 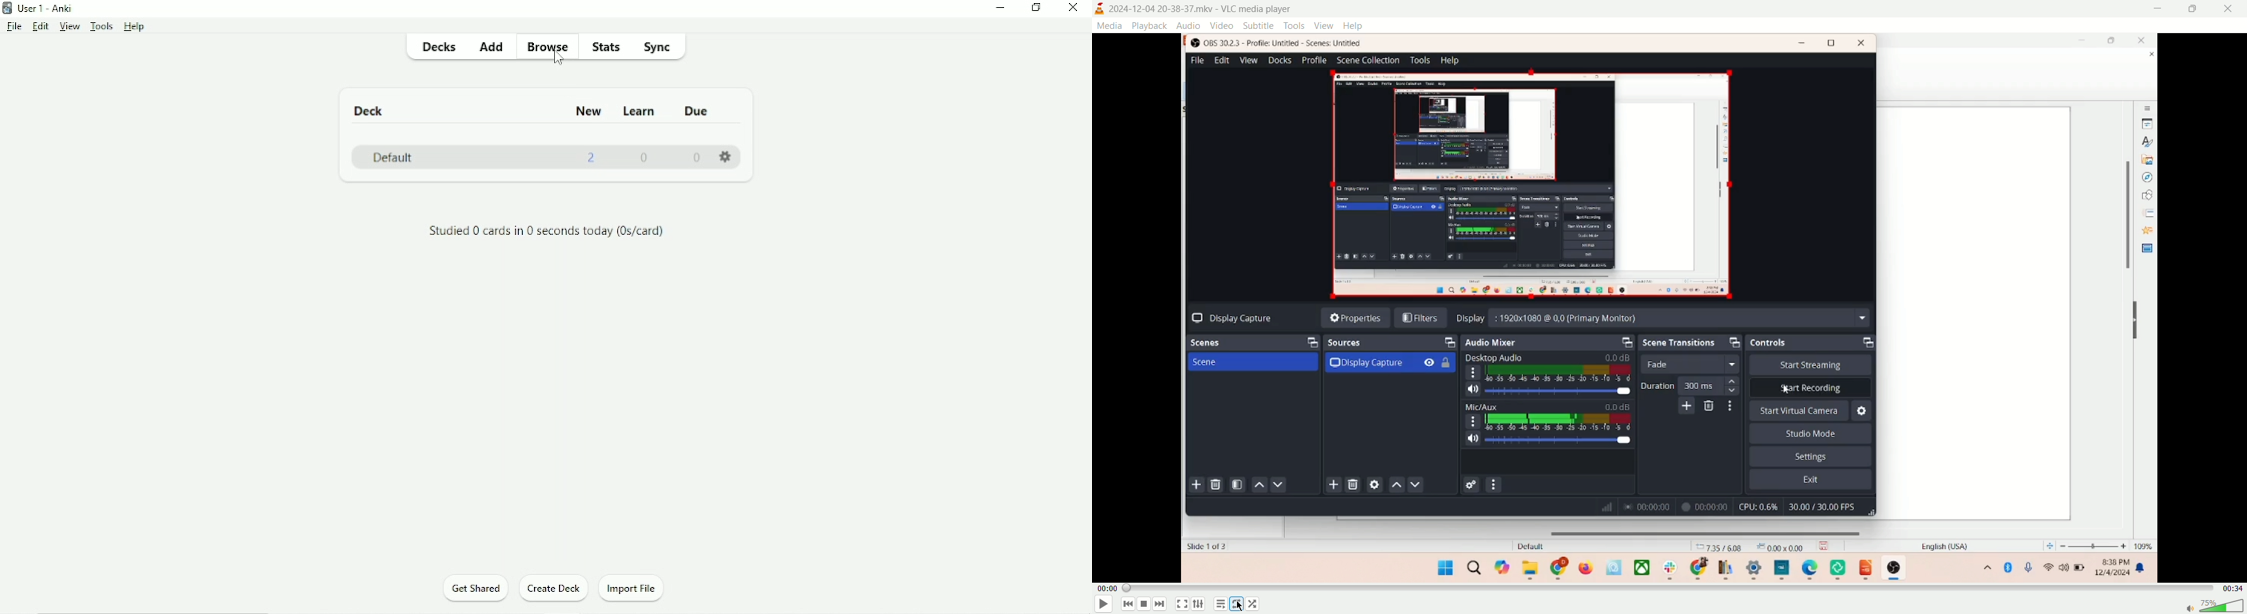 What do you see at coordinates (1128, 604) in the screenshot?
I see `previous track` at bounding box center [1128, 604].